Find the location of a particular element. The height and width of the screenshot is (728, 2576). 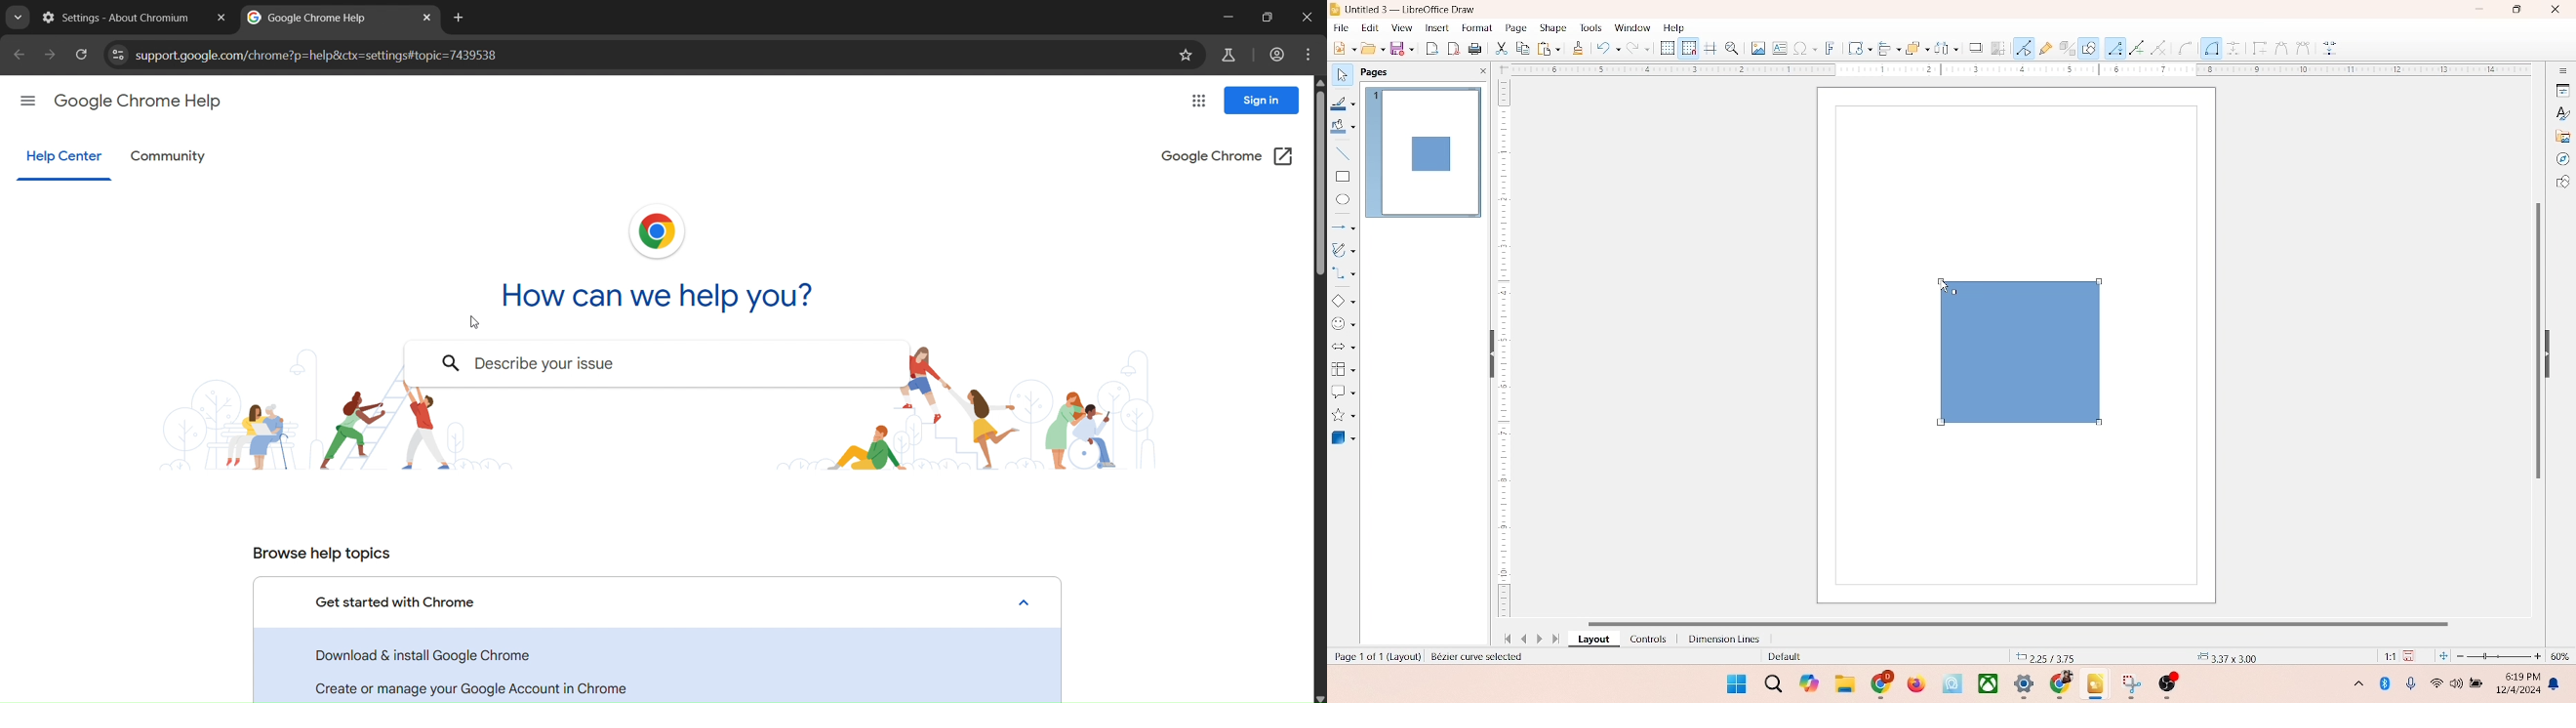

gallery is located at coordinates (2563, 135).